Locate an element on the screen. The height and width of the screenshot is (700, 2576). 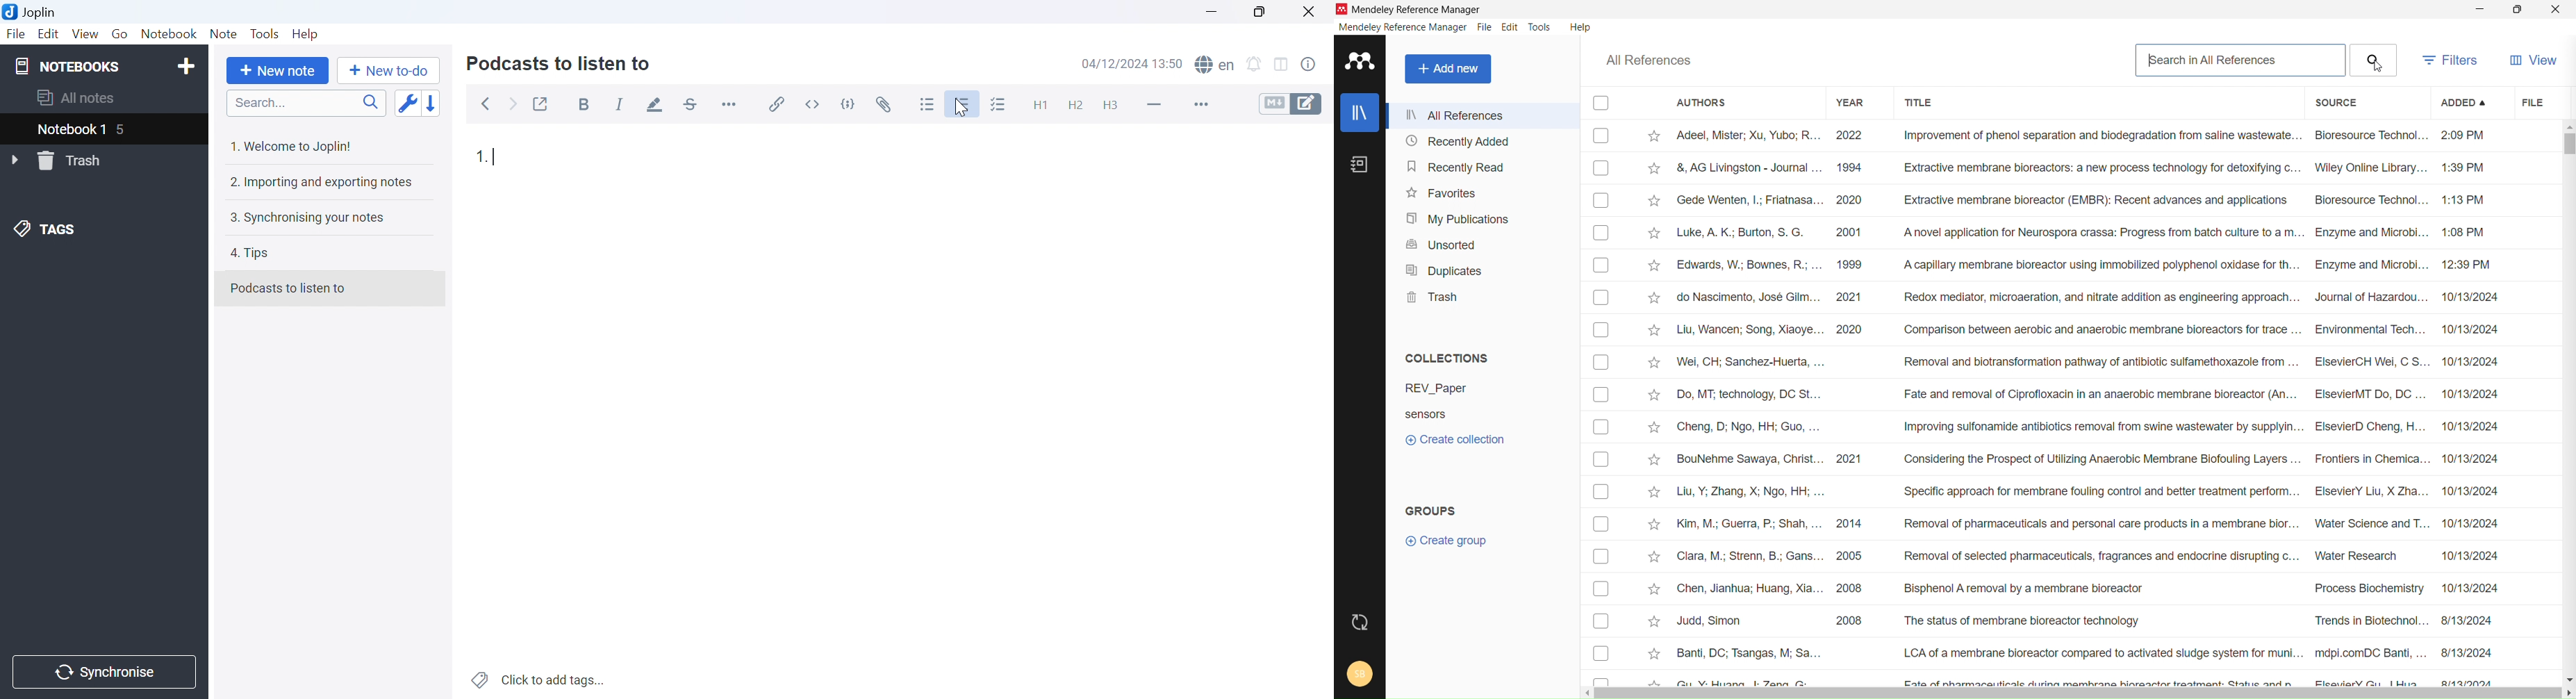
Heading 3 is located at coordinates (1112, 106).